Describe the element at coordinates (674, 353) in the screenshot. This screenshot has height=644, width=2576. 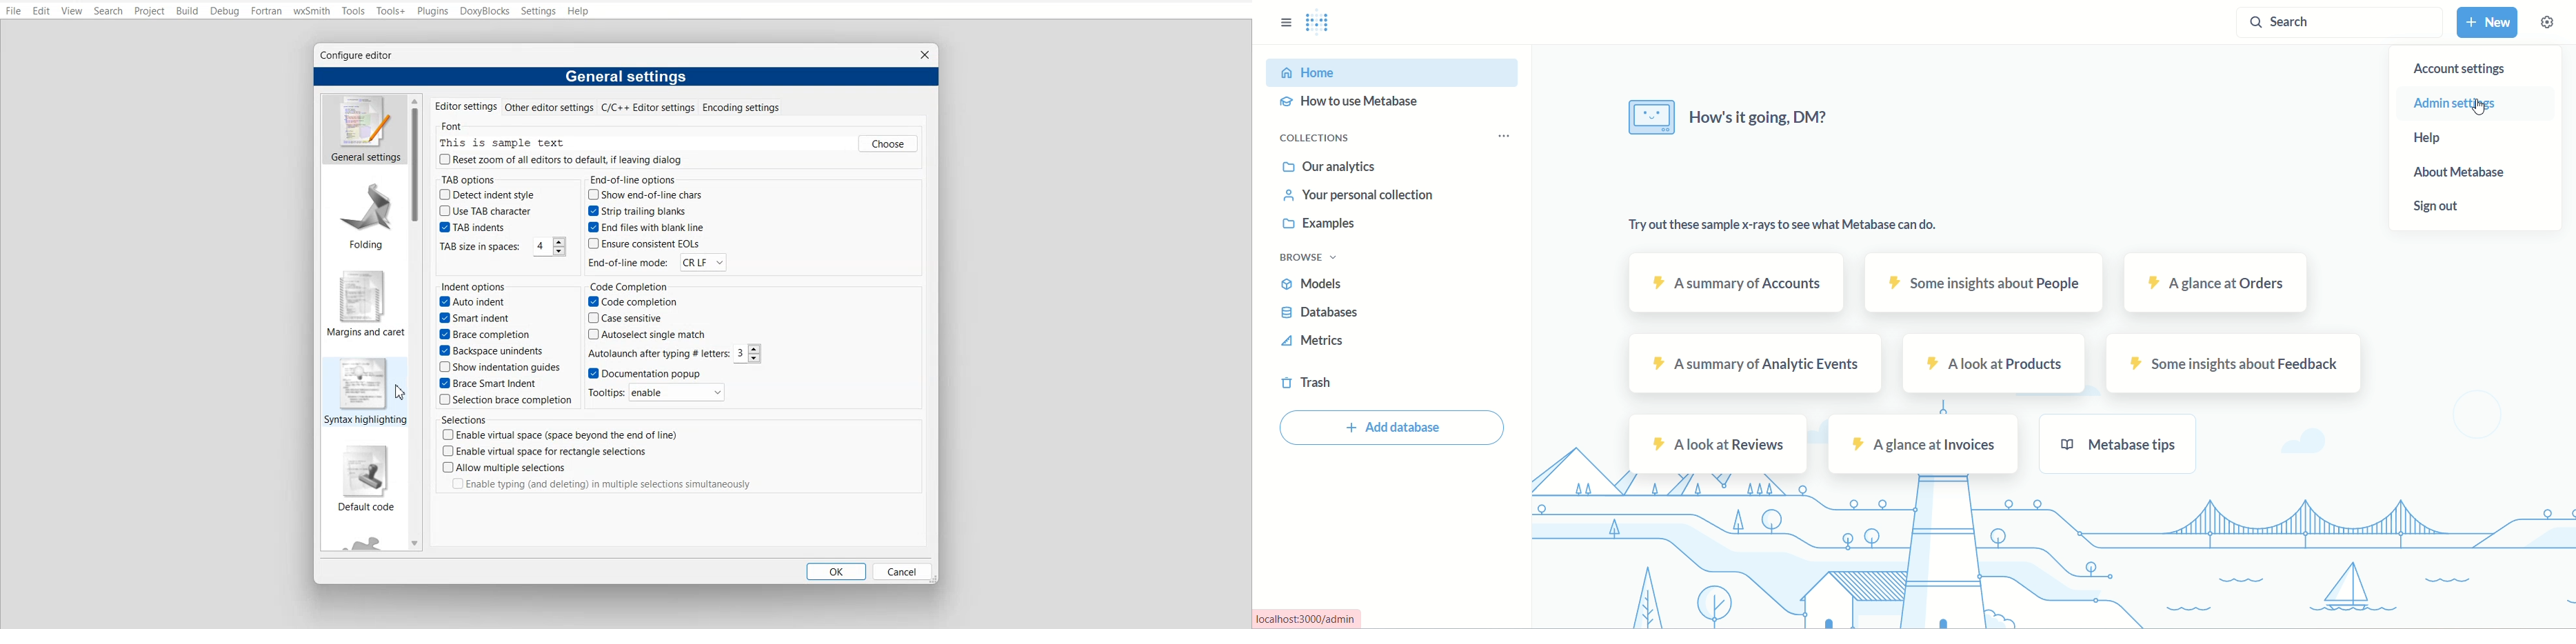
I see `Autolaunch after typing letter` at that location.